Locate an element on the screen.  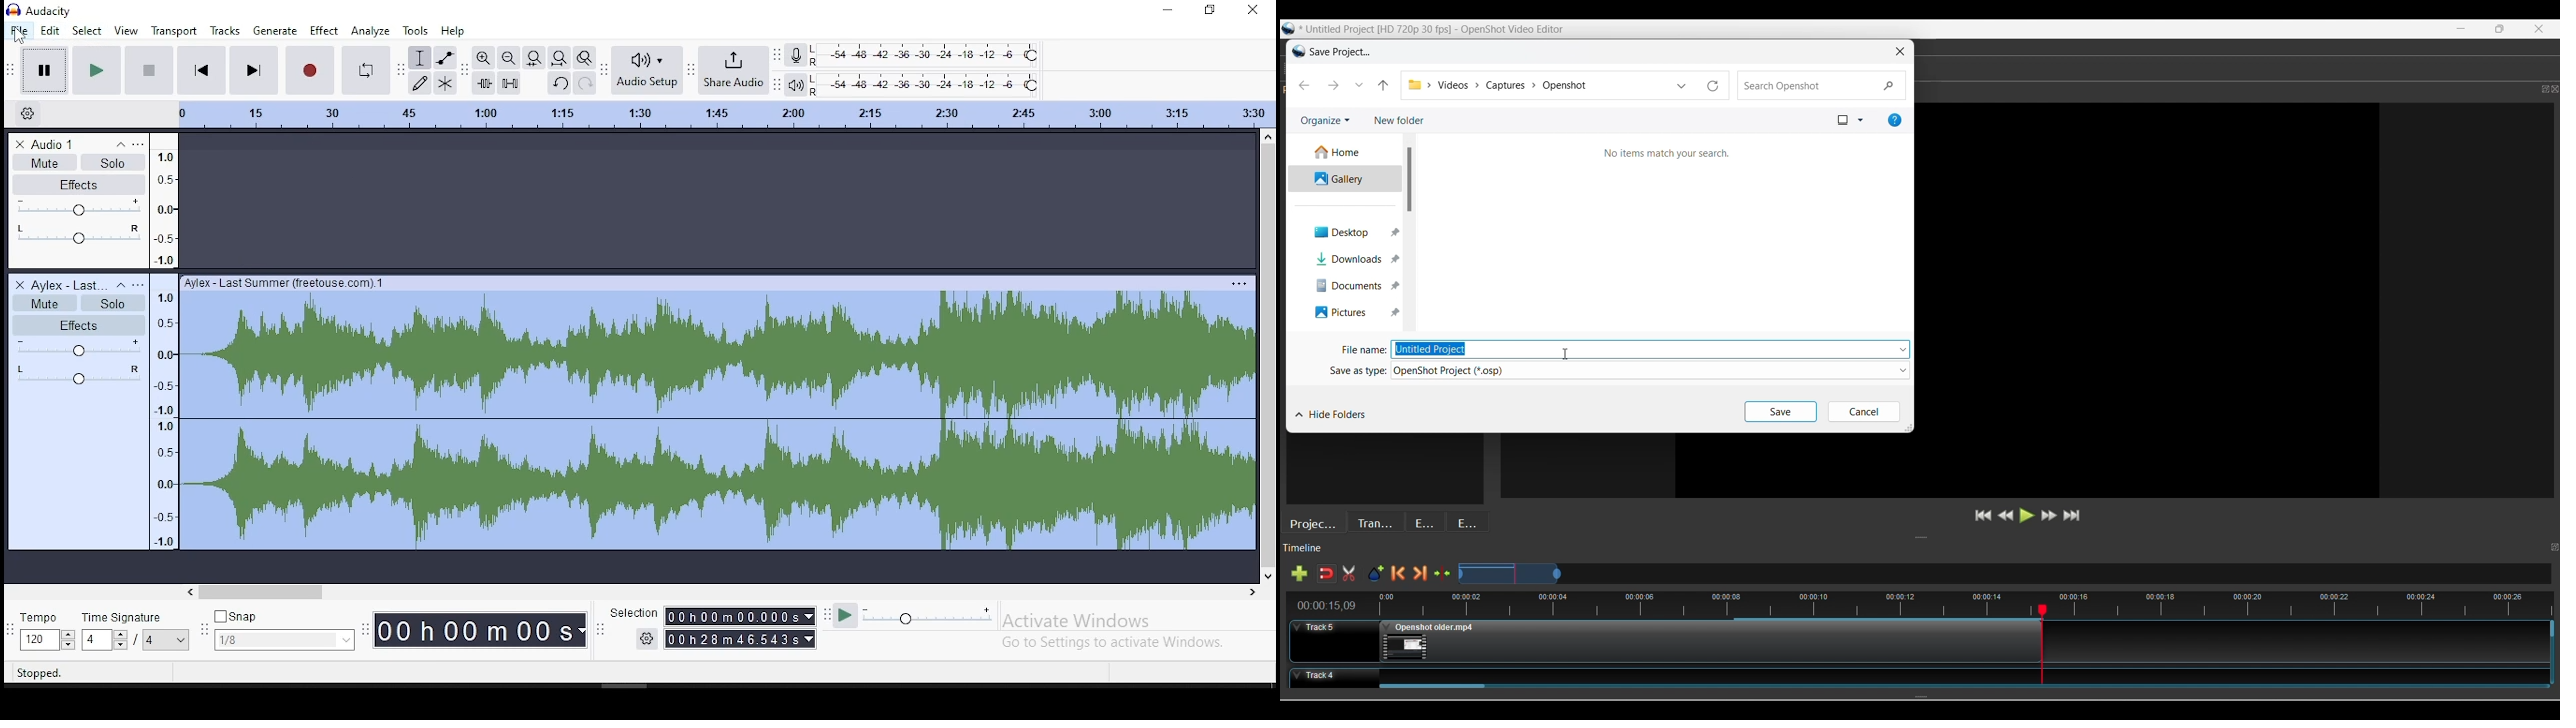
open menu is located at coordinates (141, 284).